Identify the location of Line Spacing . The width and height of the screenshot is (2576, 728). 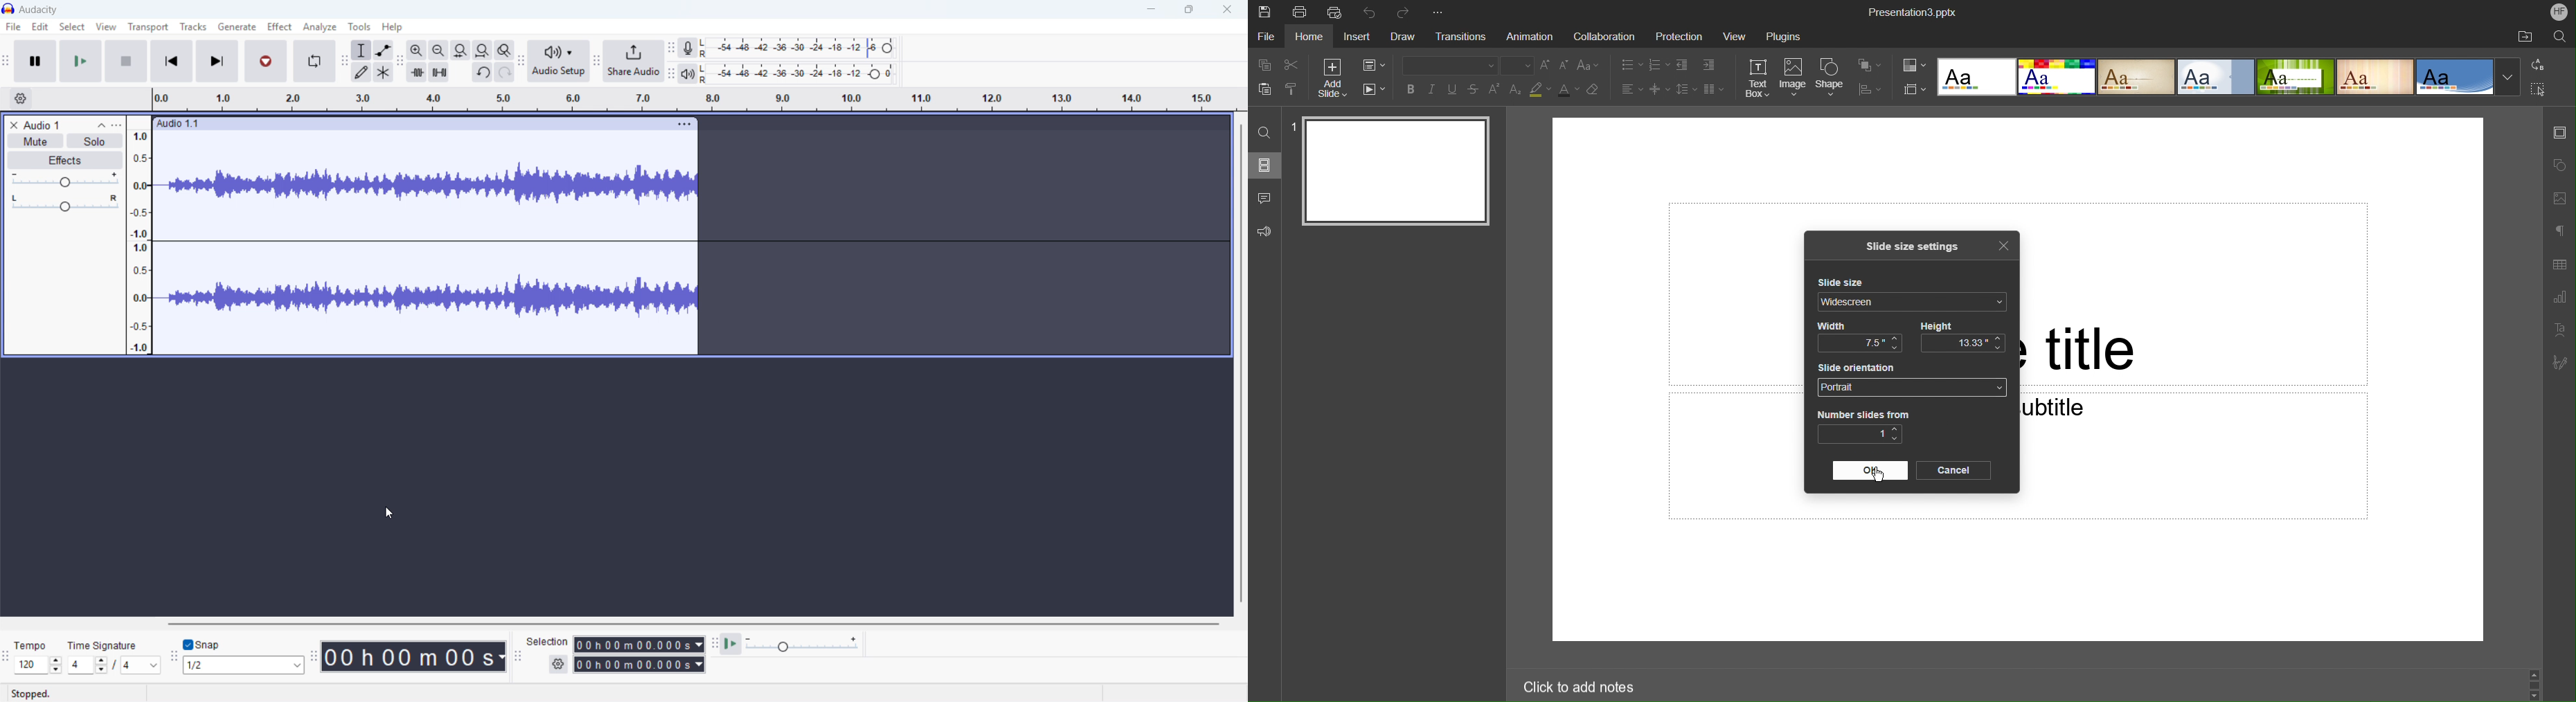
(1685, 90).